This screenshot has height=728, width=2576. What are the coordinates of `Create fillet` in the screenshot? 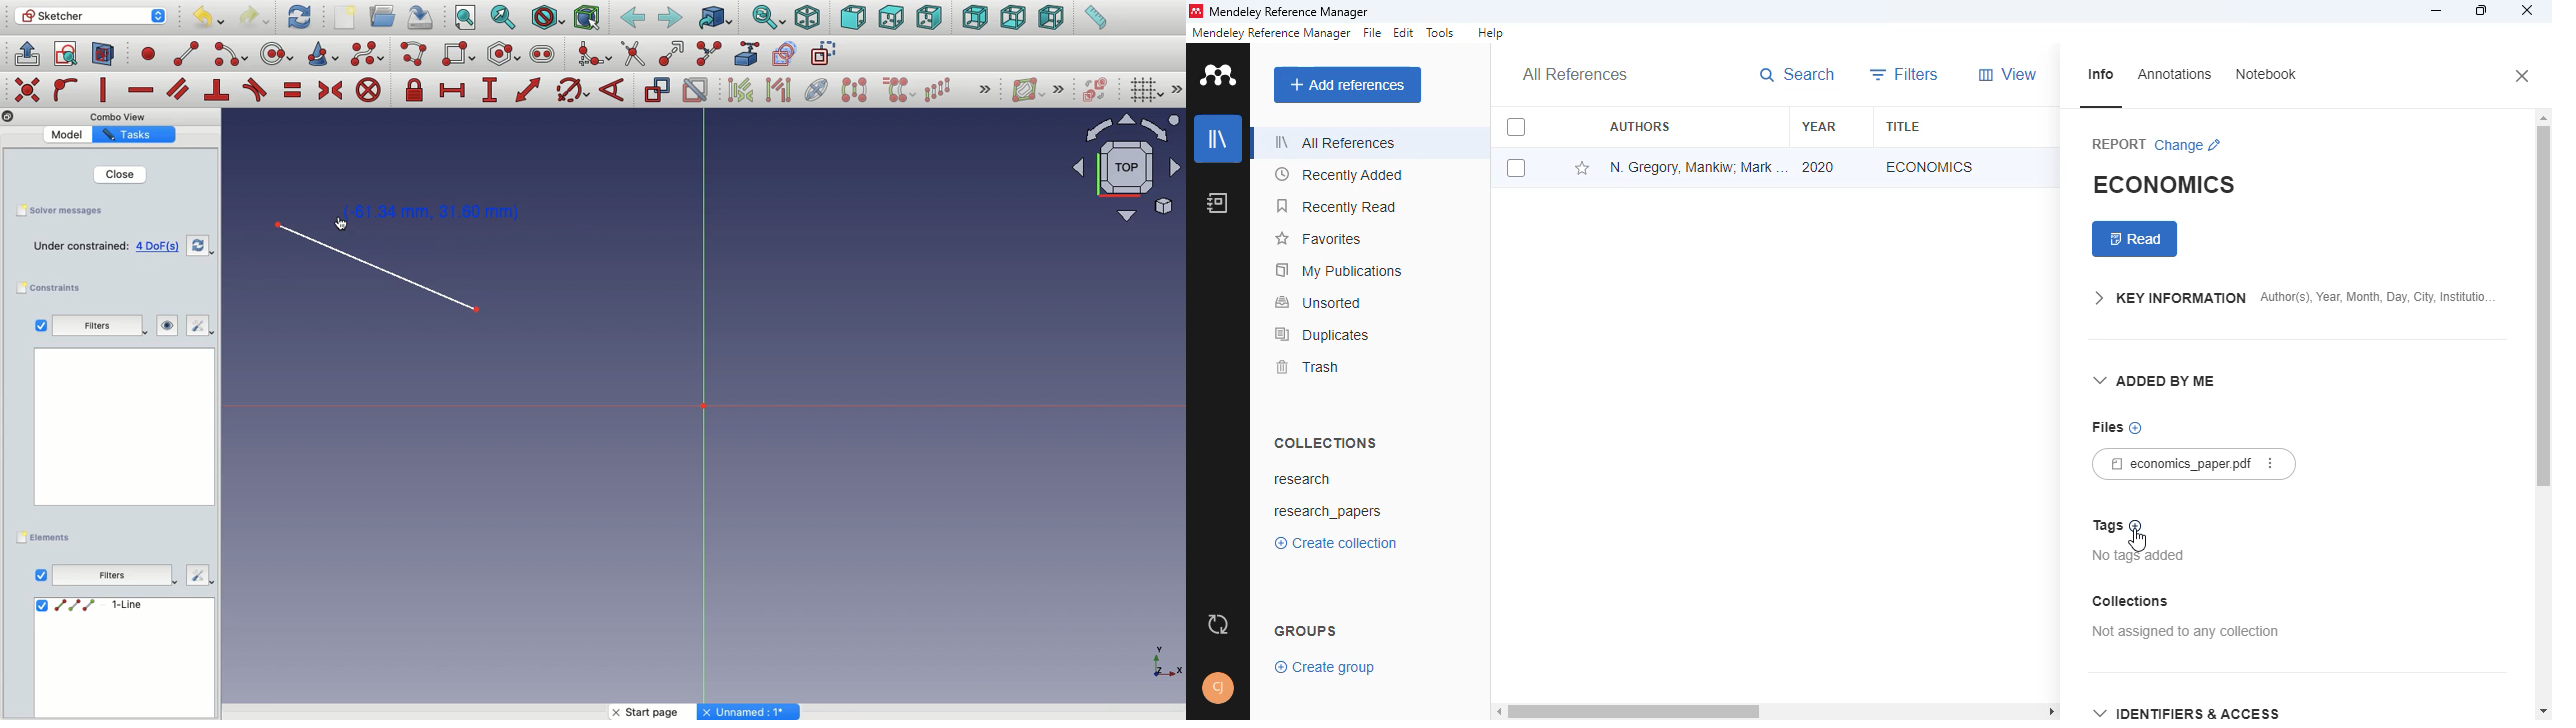 It's located at (593, 54).